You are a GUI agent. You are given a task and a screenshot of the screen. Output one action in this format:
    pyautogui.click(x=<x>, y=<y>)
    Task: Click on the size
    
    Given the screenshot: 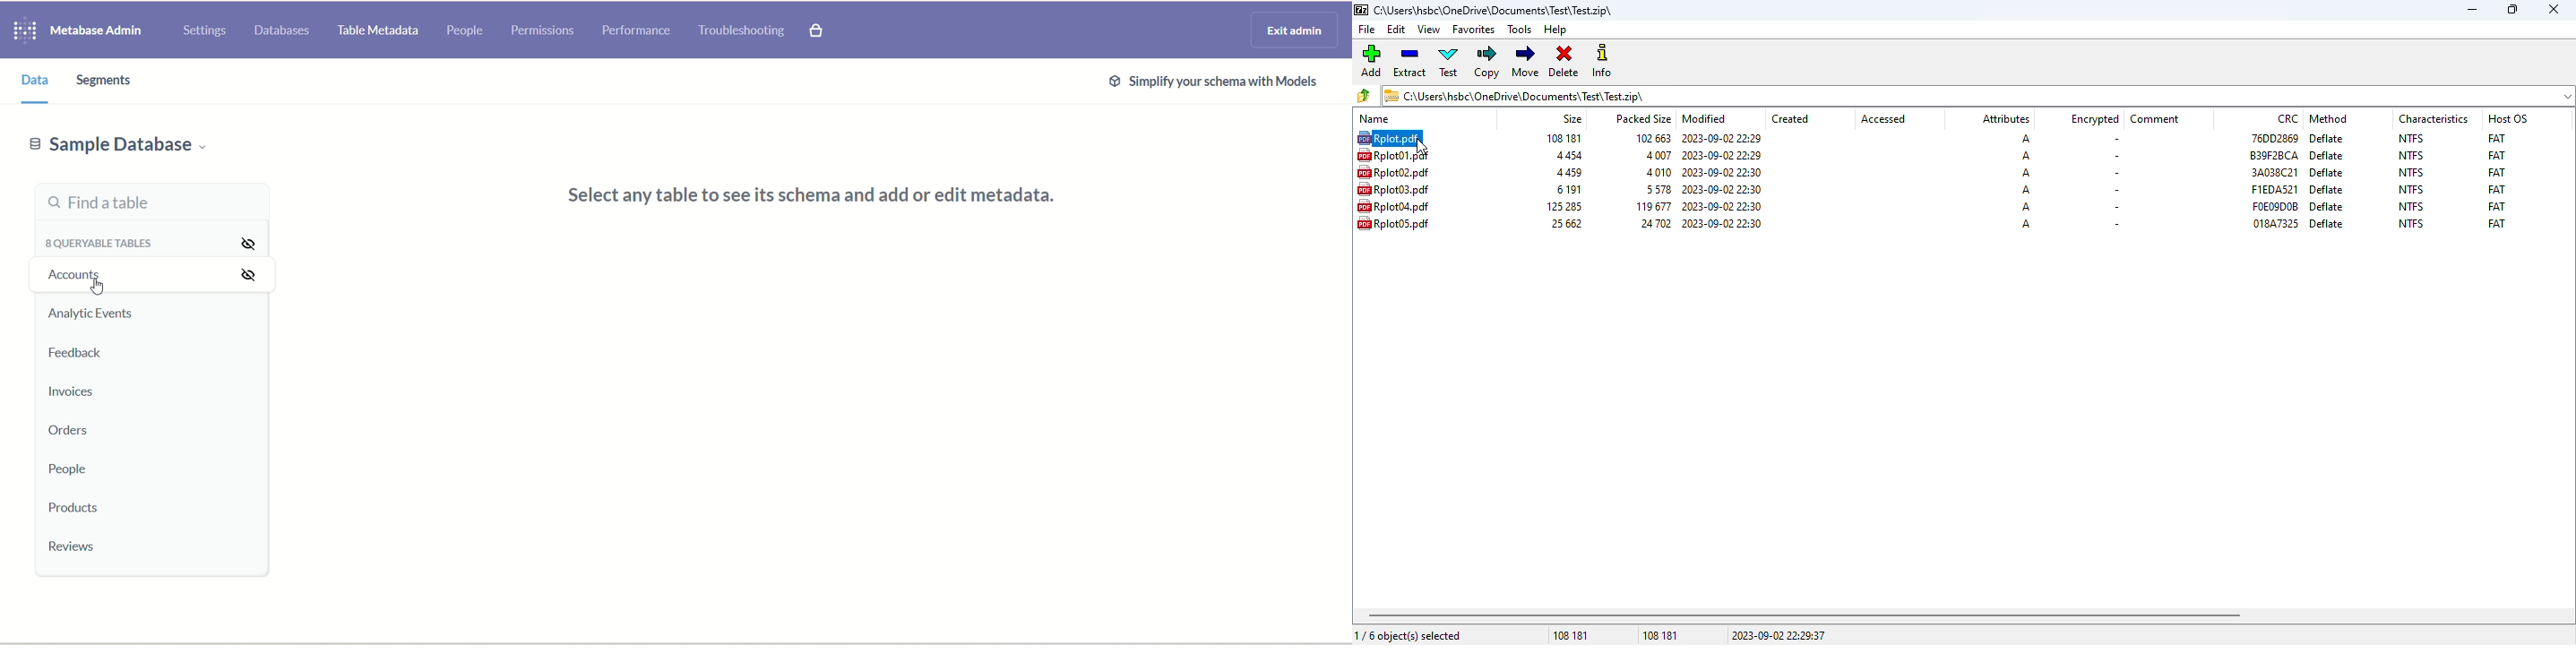 What is the action you would take?
    pyautogui.click(x=1567, y=189)
    